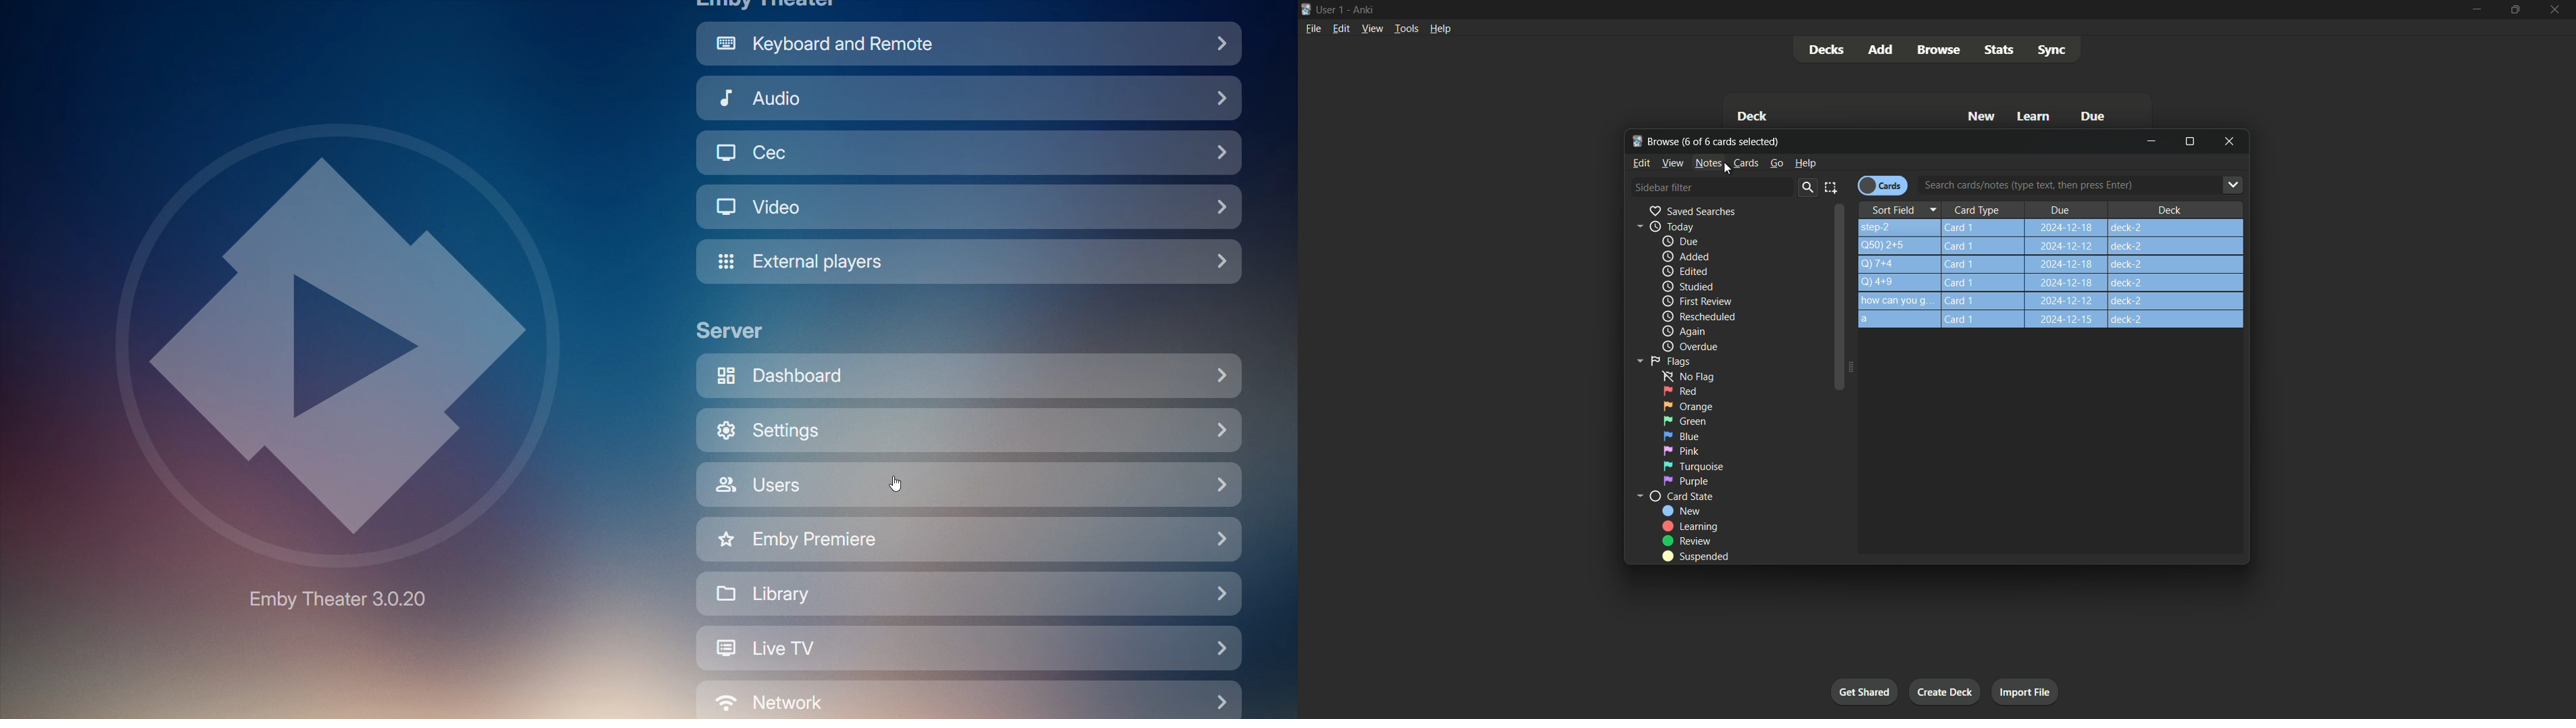 The height and width of the screenshot is (728, 2576). Describe the element at coordinates (1687, 481) in the screenshot. I see `Purple` at that location.